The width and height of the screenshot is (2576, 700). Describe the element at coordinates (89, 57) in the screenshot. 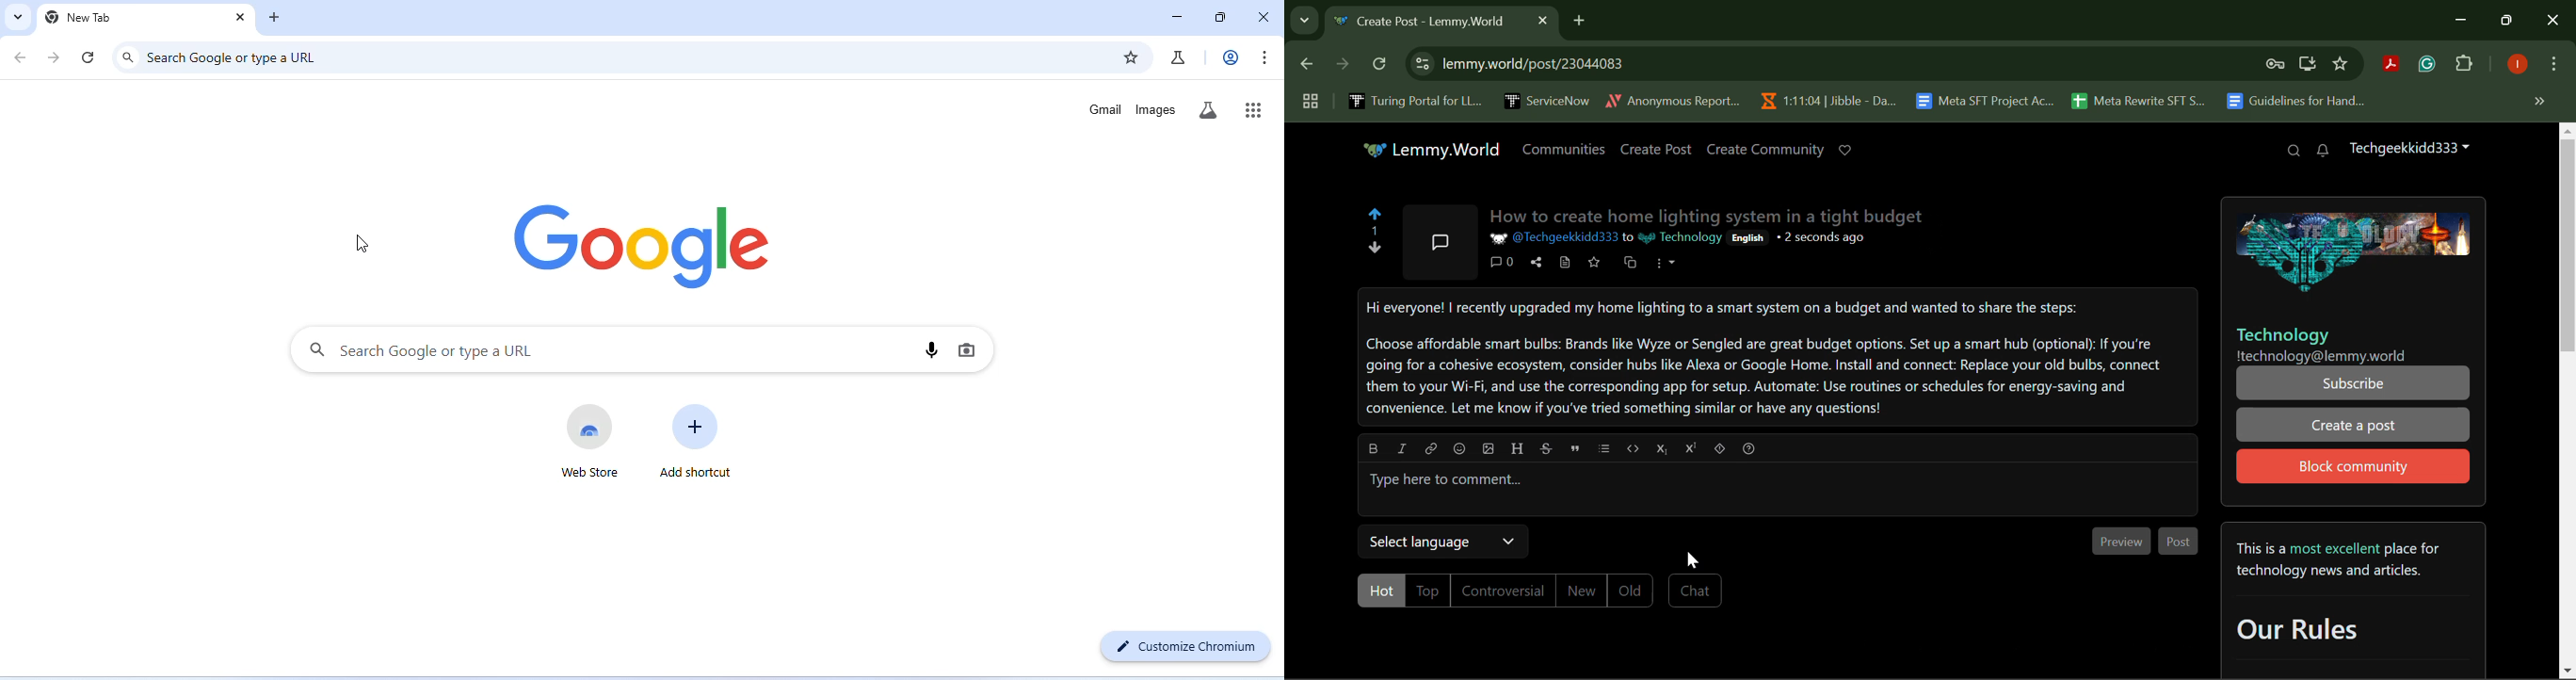

I see `refresh` at that location.